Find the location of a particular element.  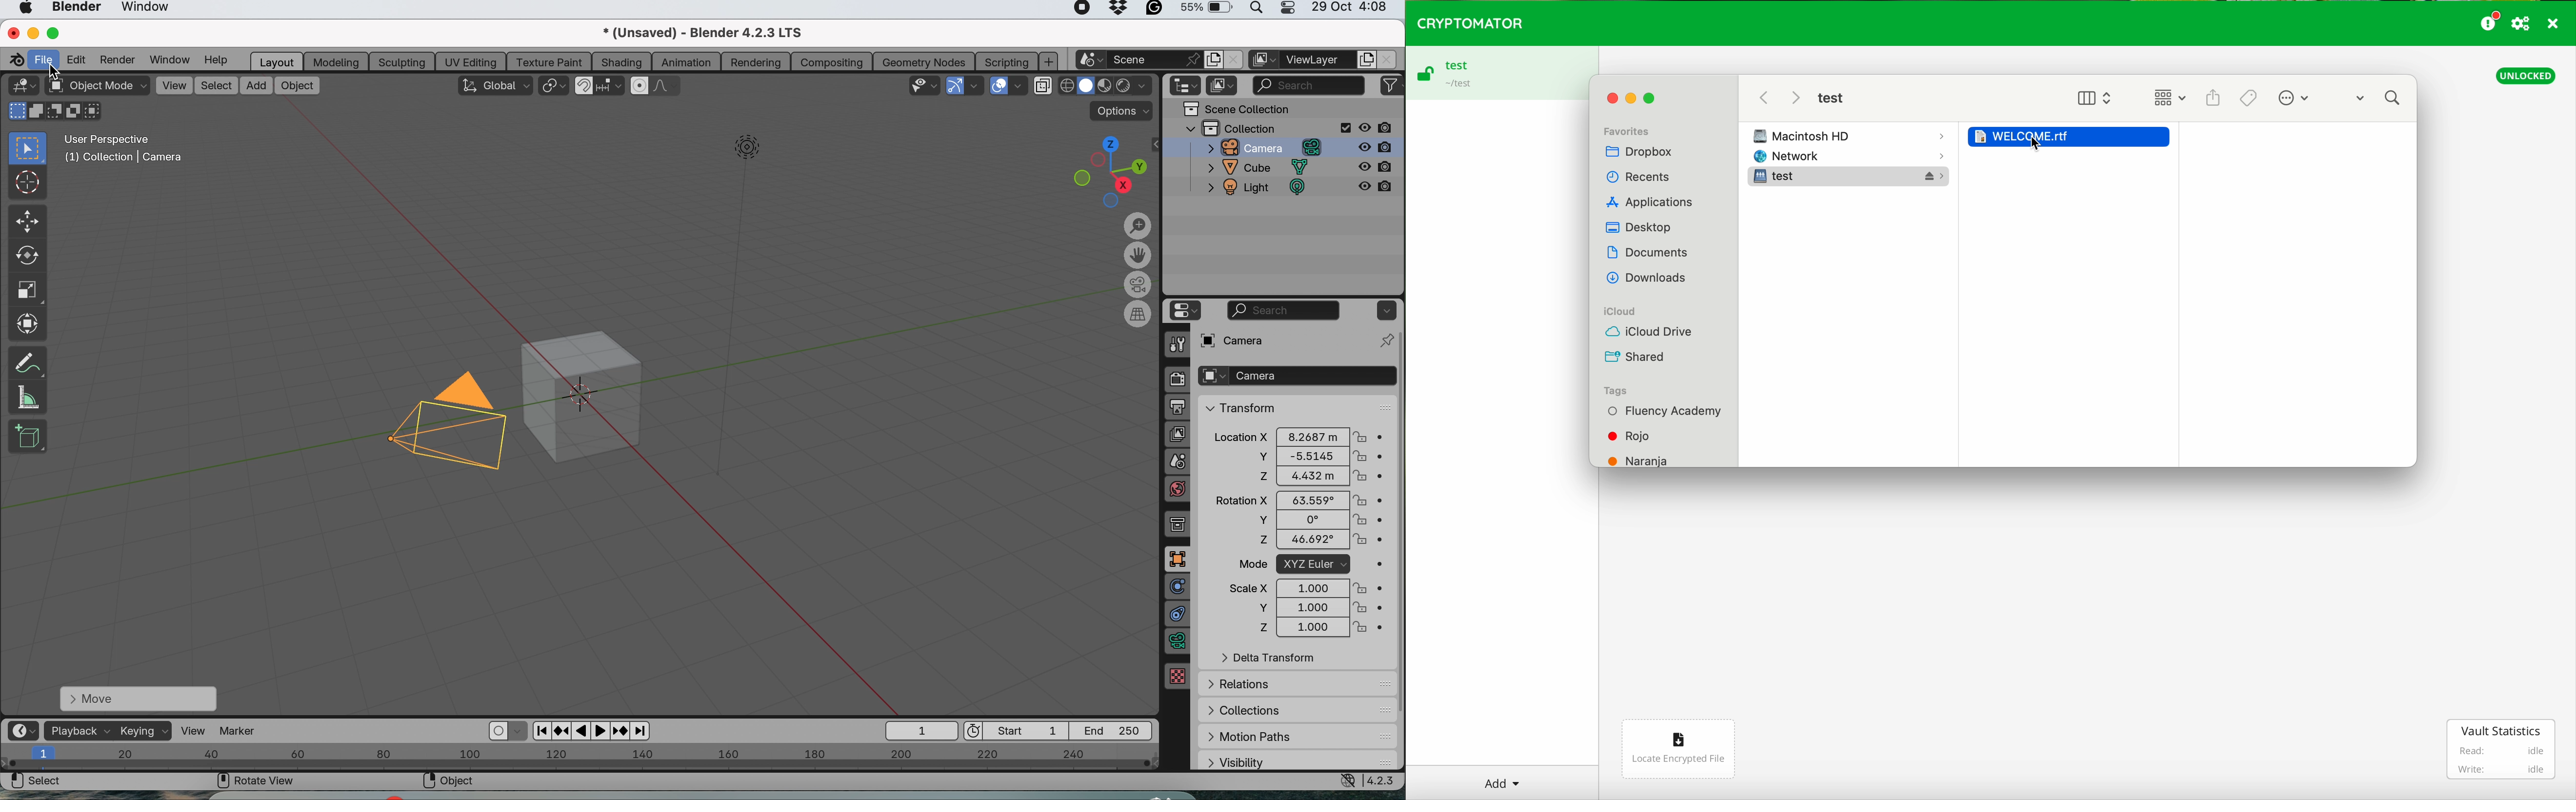

object is located at coordinates (298, 86).